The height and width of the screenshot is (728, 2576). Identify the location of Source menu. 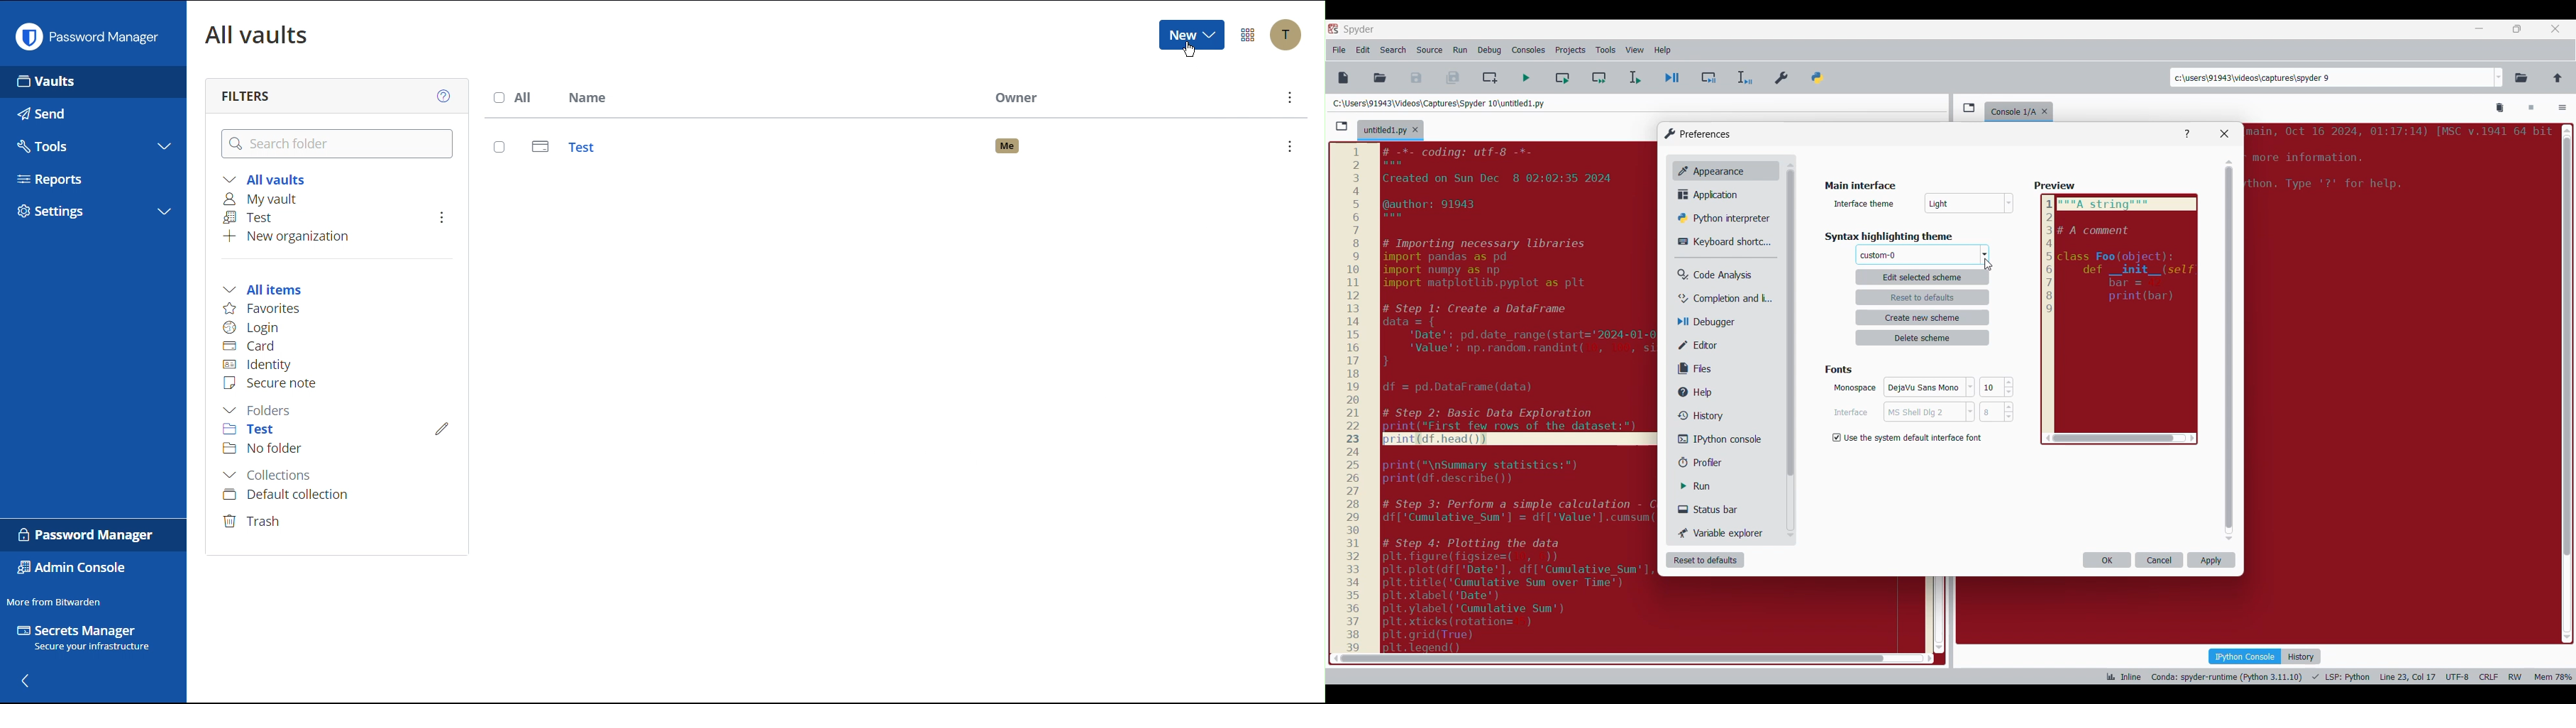
(1429, 50).